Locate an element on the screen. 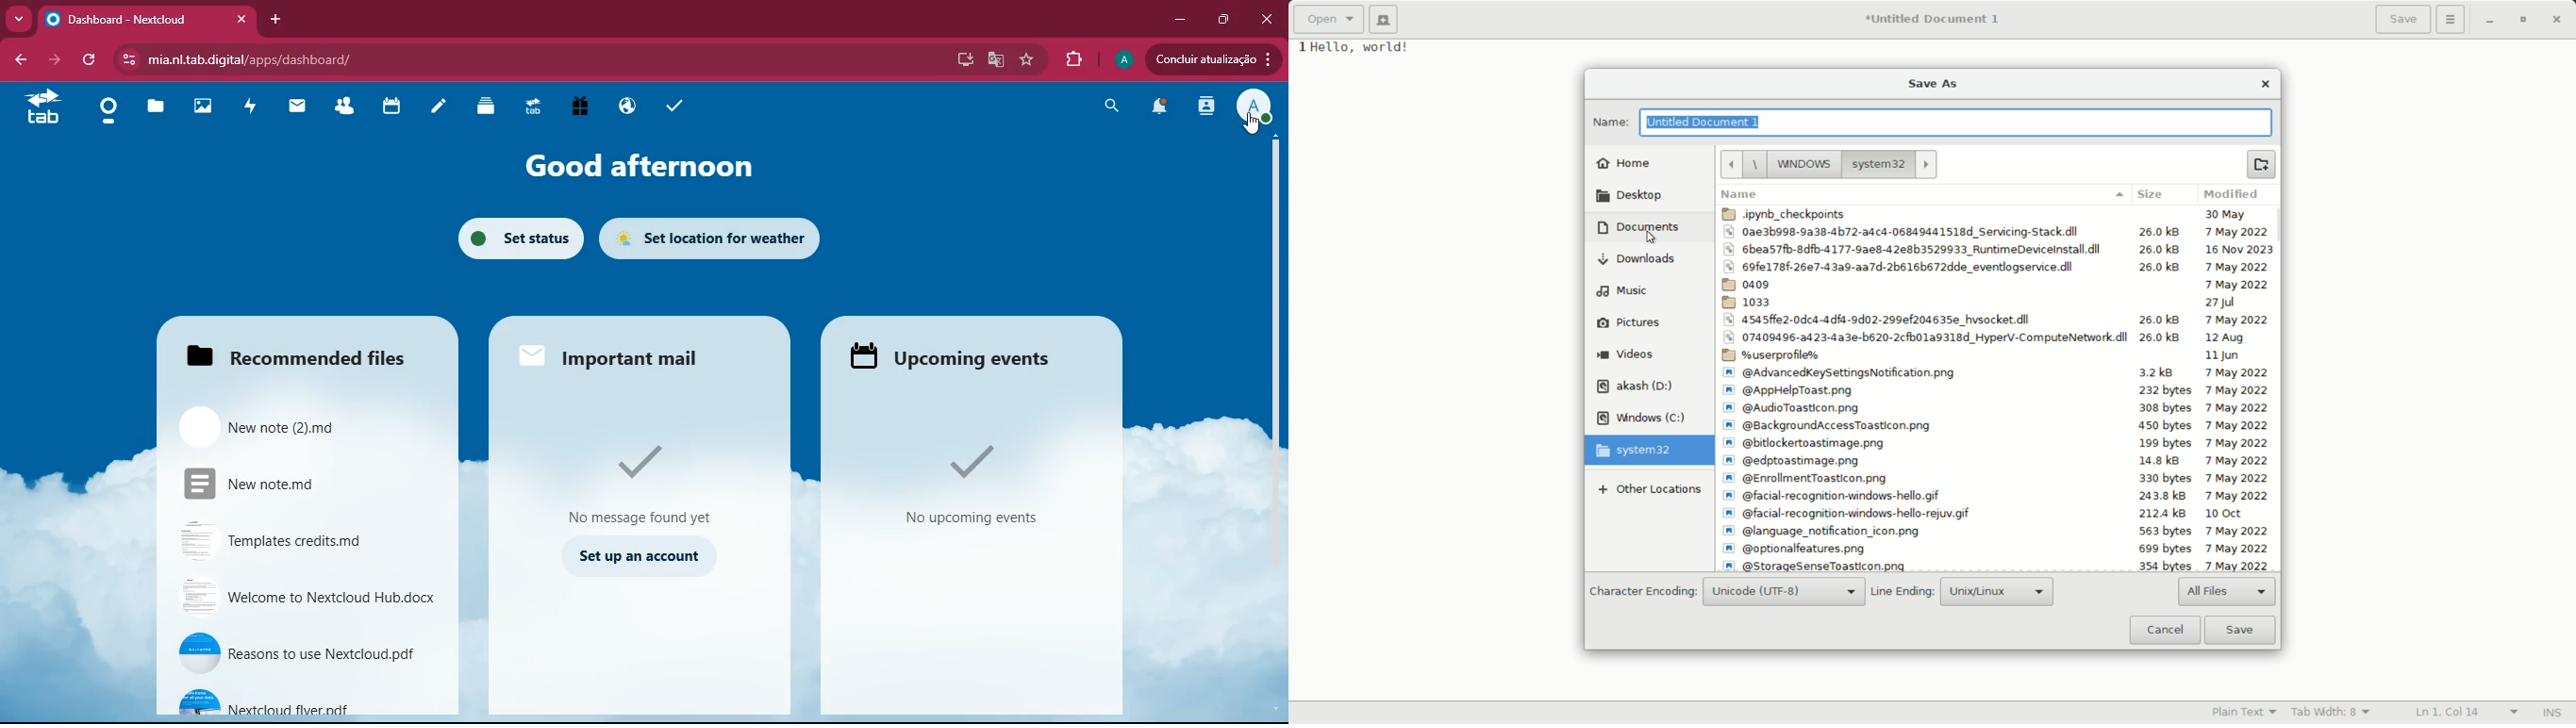 The width and height of the screenshot is (2576, 728). open is located at coordinates (1330, 19).